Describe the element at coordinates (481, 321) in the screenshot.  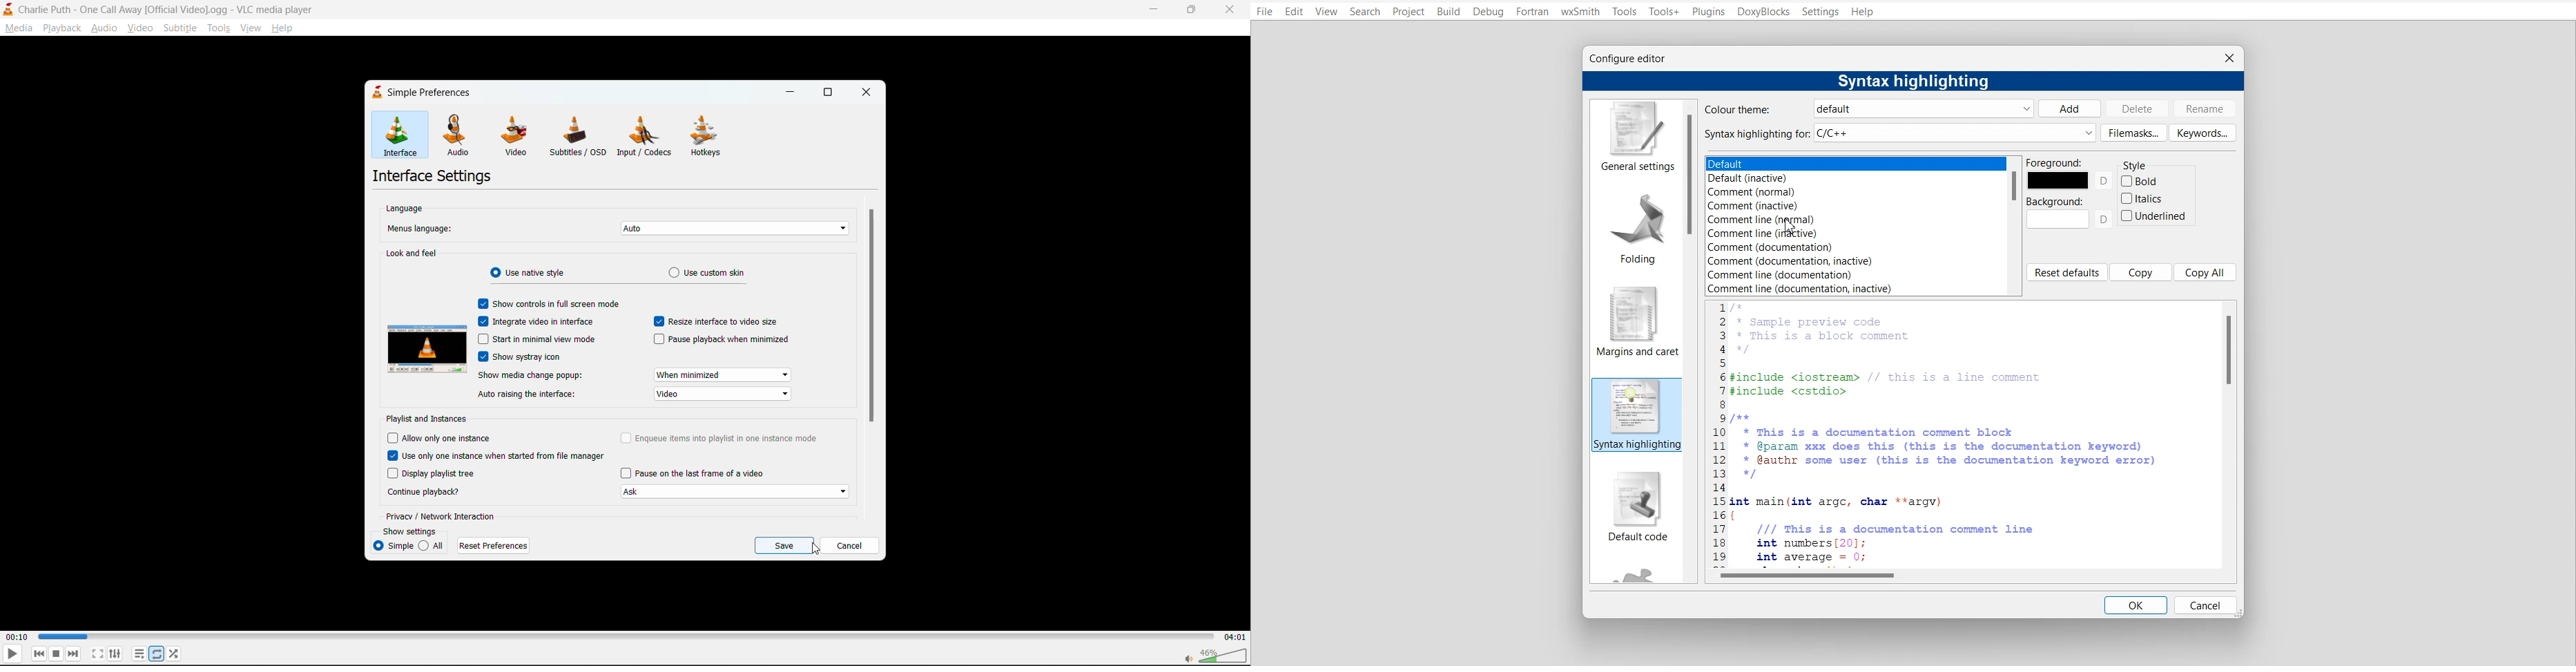
I see `Checbox` at that location.